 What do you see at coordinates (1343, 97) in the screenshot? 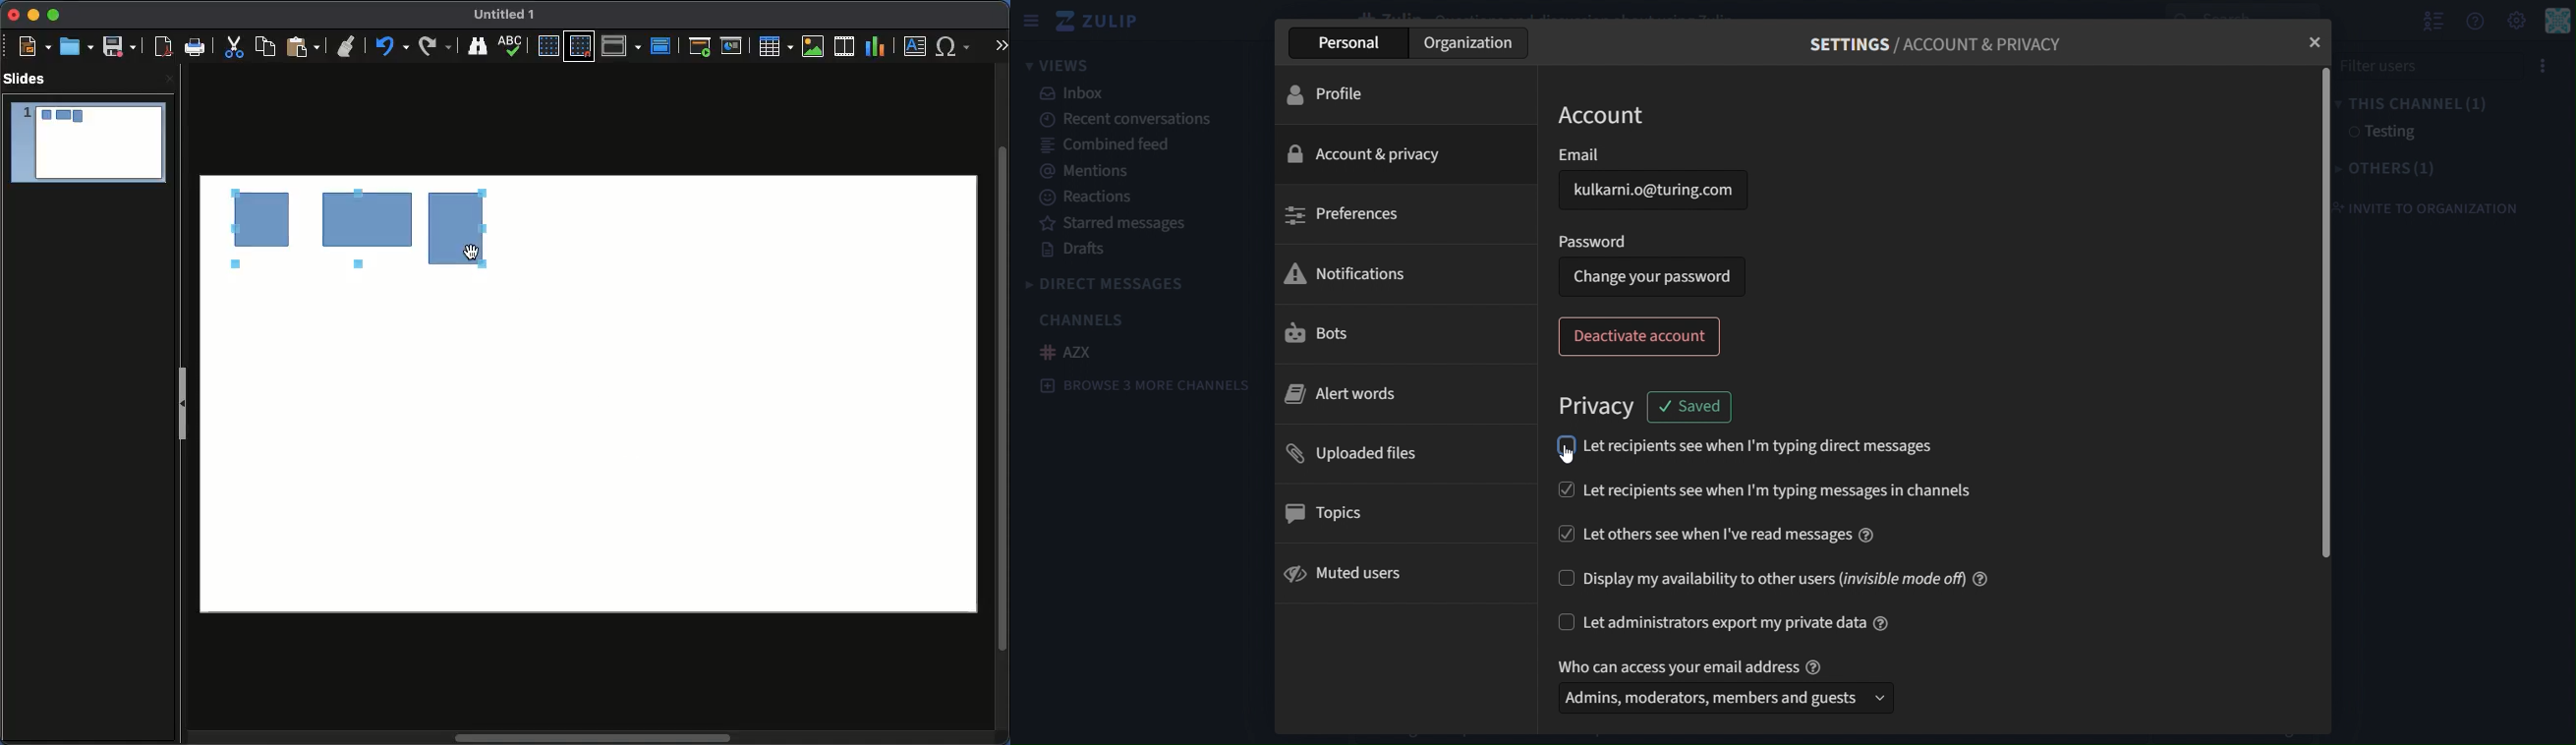
I see `profile` at bounding box center [1343, 97].